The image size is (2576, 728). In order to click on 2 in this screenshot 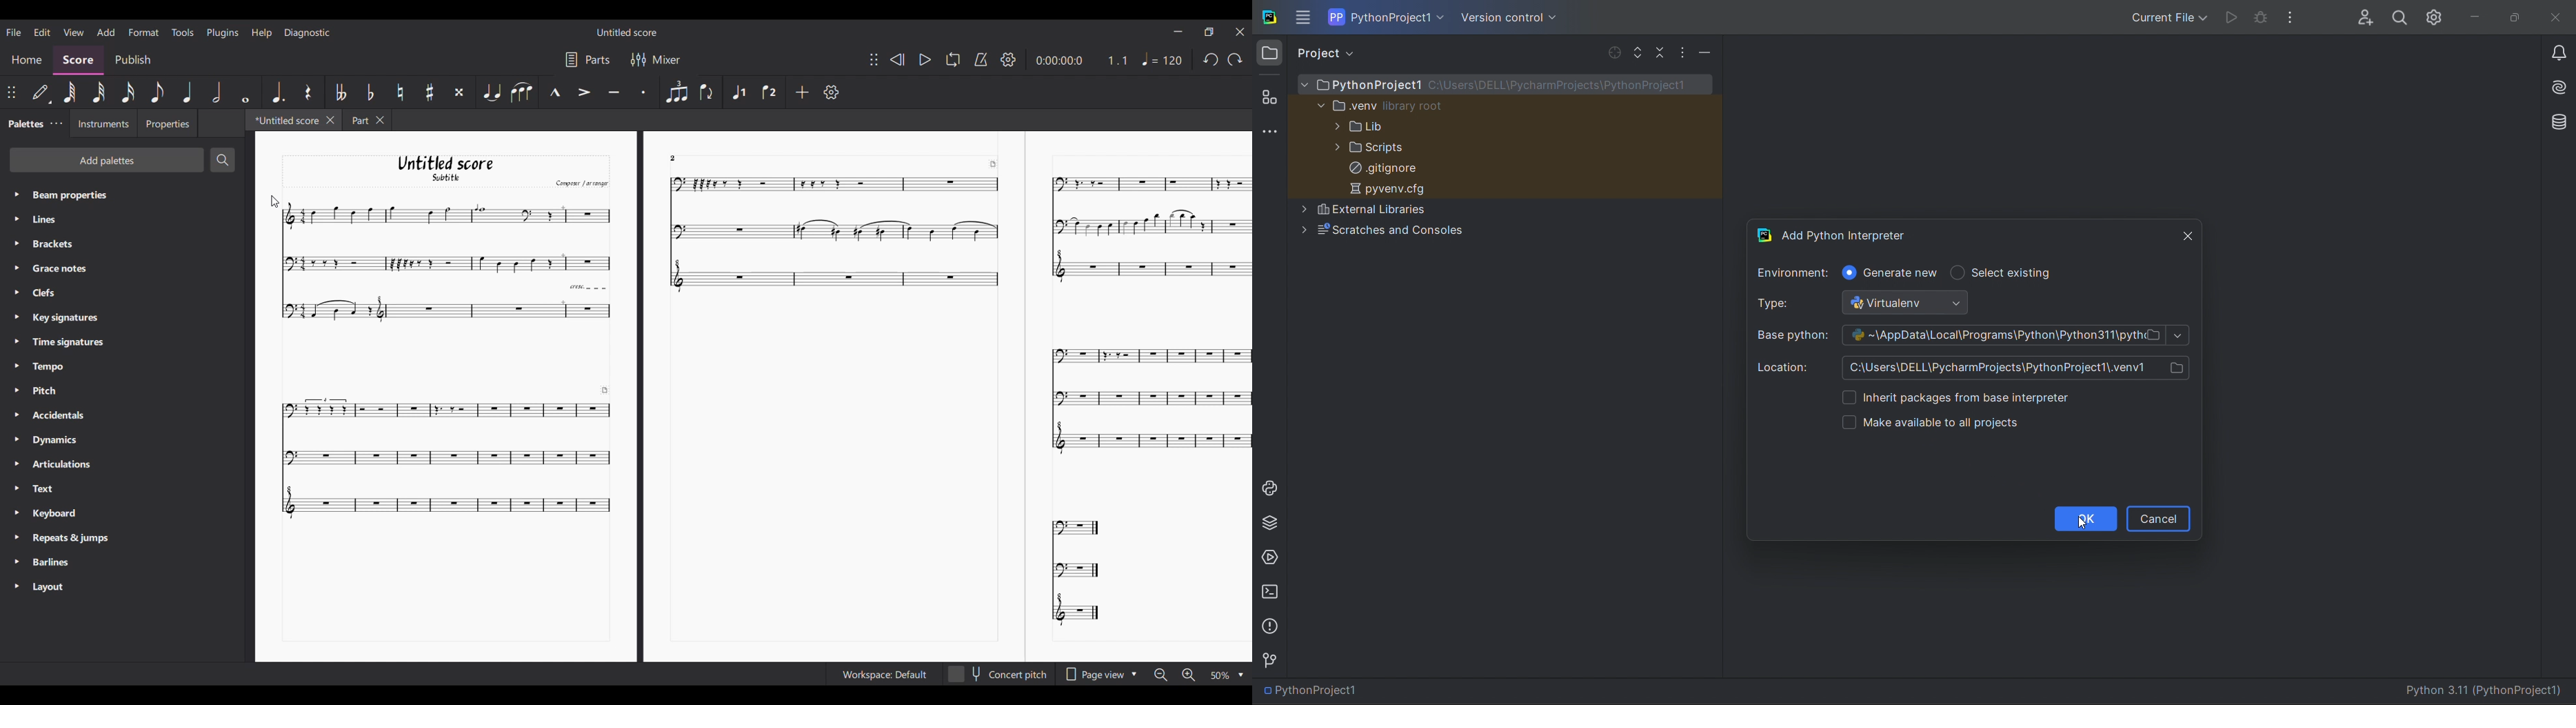, I will do `click(681, 157)`.